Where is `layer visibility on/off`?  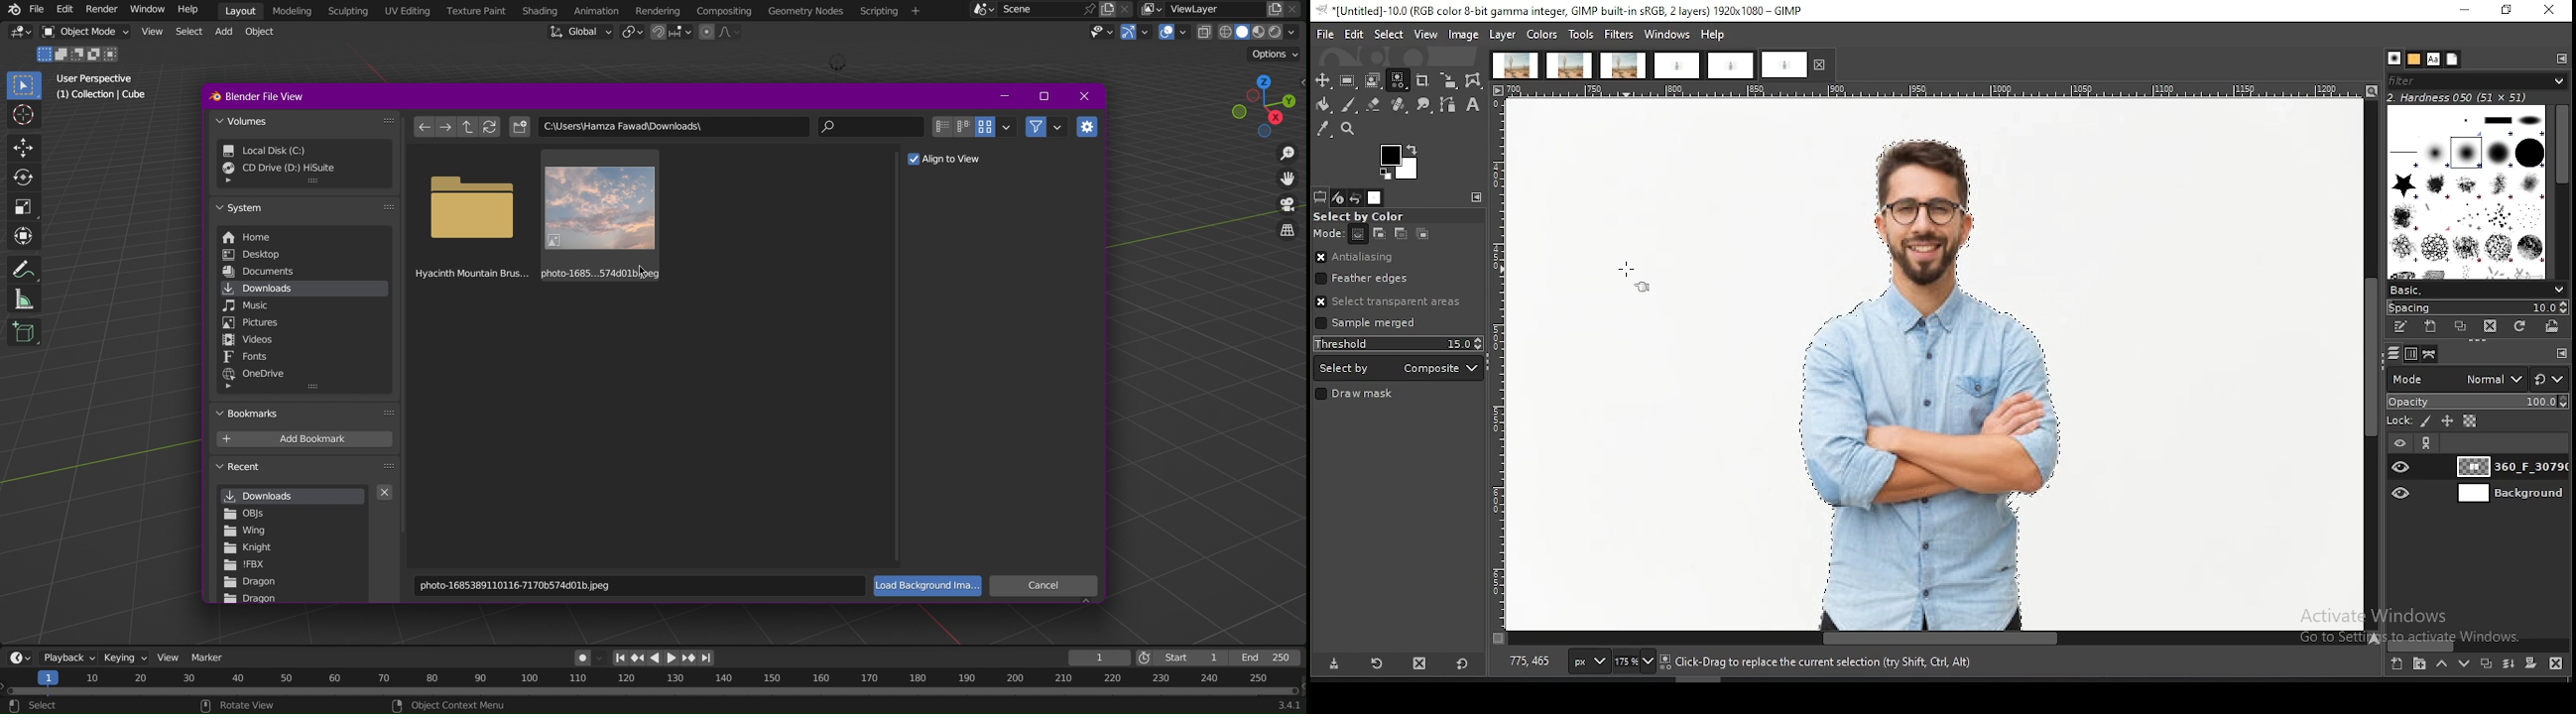 layer visibility on/off is located at coordinates (2402, 467).